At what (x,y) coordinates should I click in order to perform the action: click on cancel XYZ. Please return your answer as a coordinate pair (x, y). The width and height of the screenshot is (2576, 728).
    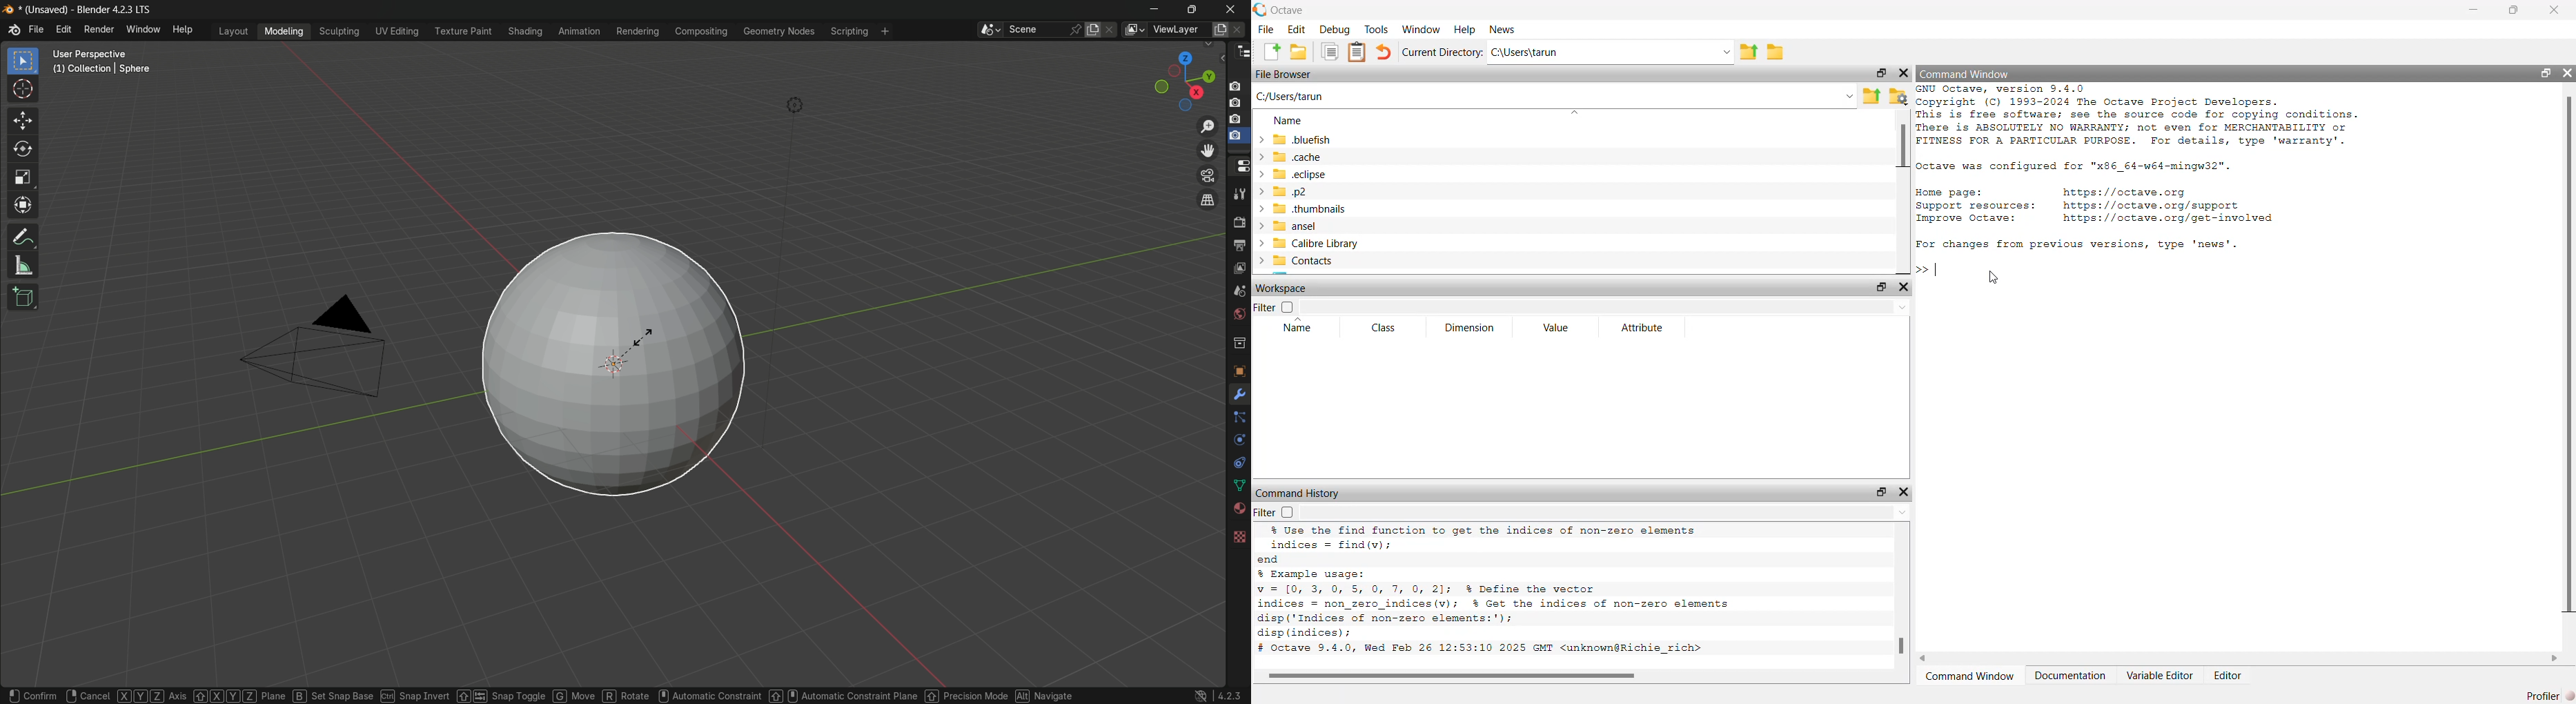
    Looking at the image, I should click on (117, 694).